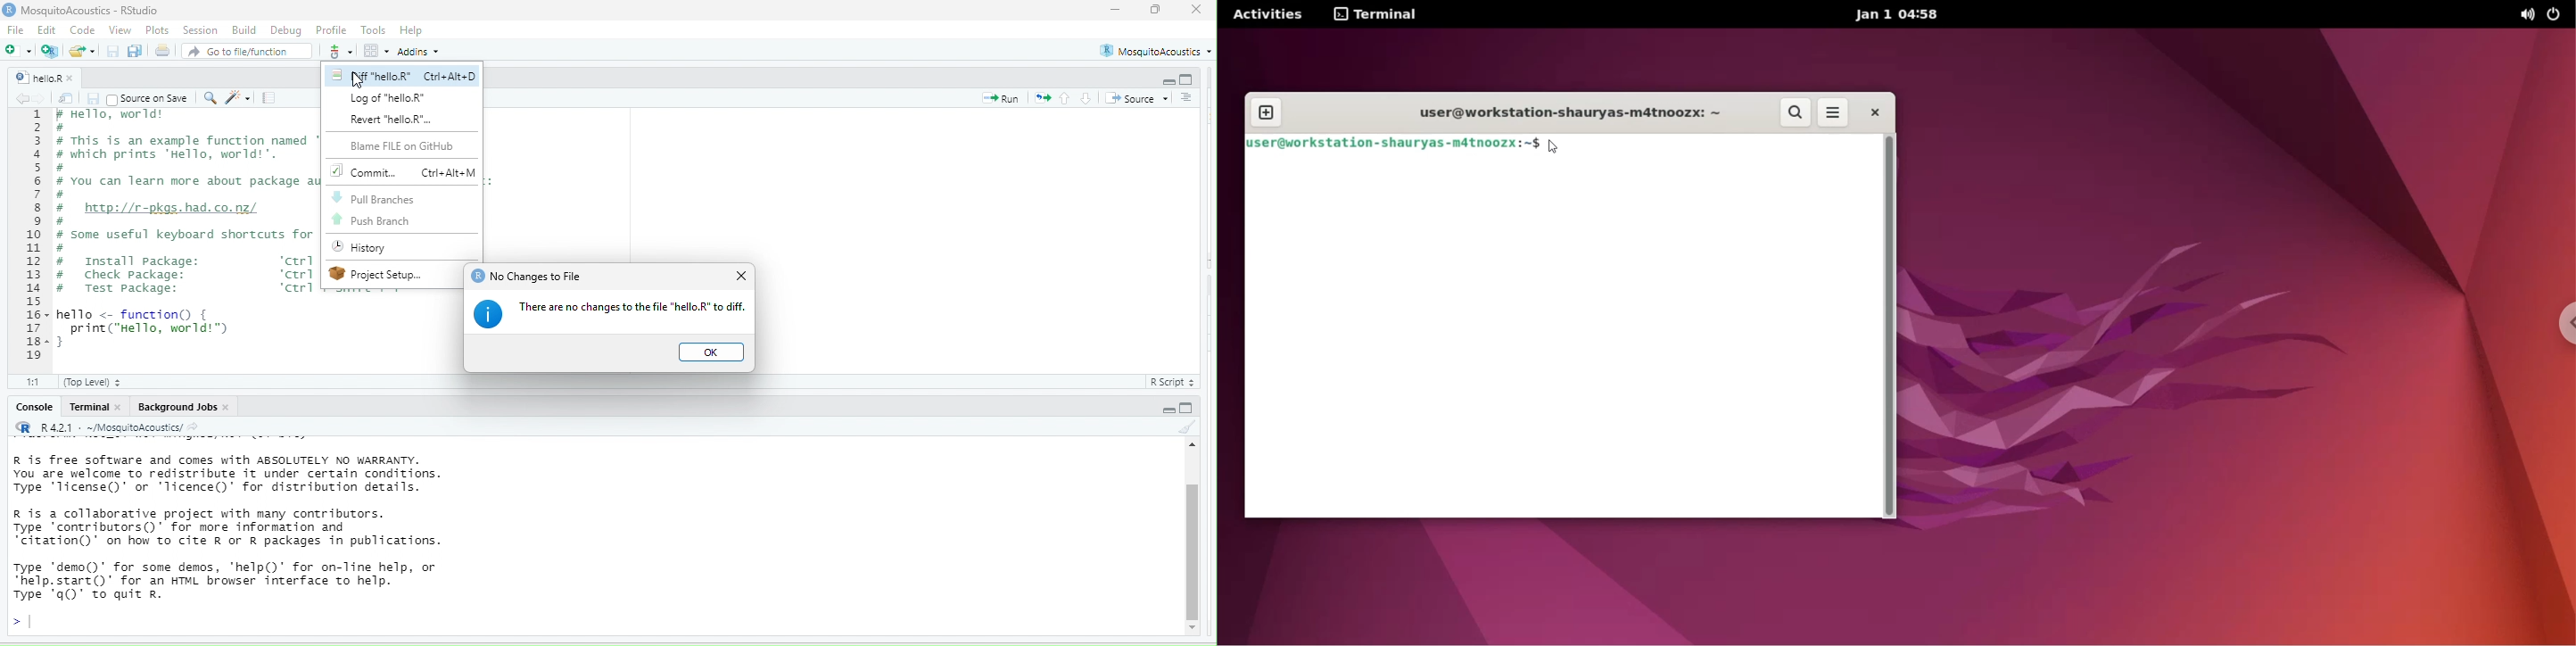  What do you see at coordinates (179, 407) in the screenshot?
I see `Background Jobs` at bounding box center [179, 407].